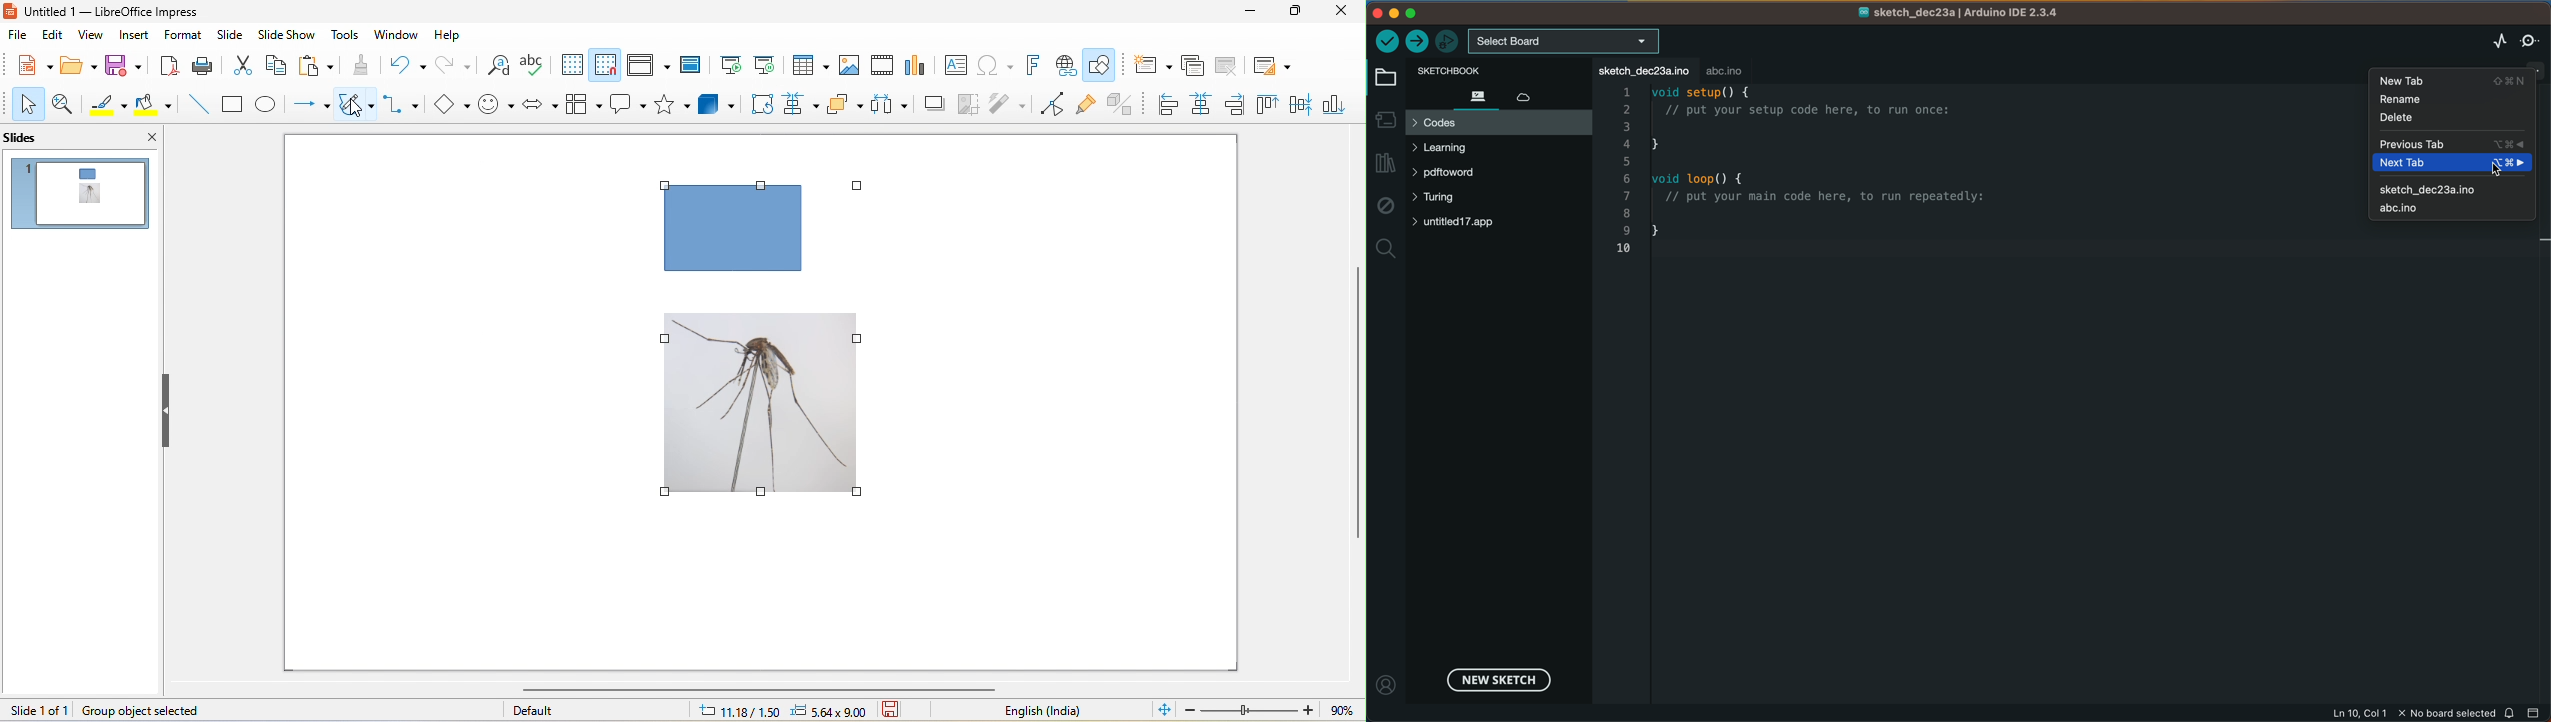 Image resolution: width=2576 pixels, height=728 pixels. I want to click on video, so click(883, 68).